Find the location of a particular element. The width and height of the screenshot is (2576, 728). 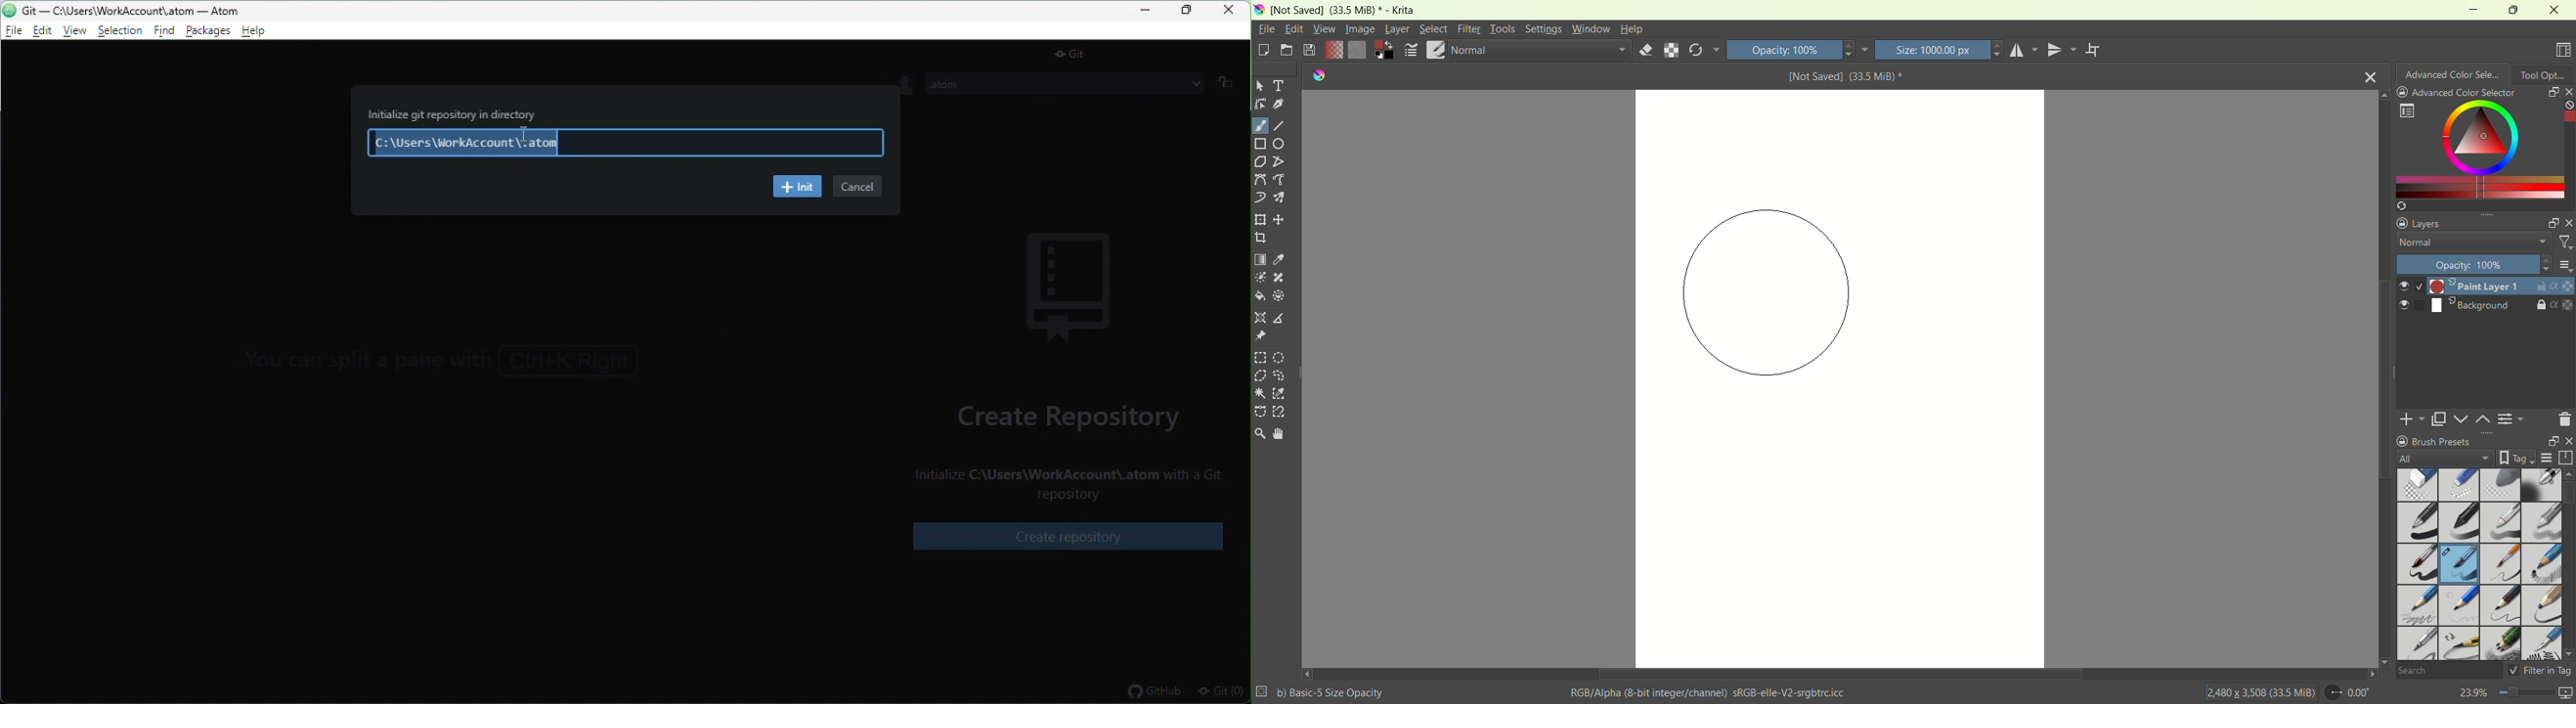

foreground/background color sector is located at coordinates (1385, 51).